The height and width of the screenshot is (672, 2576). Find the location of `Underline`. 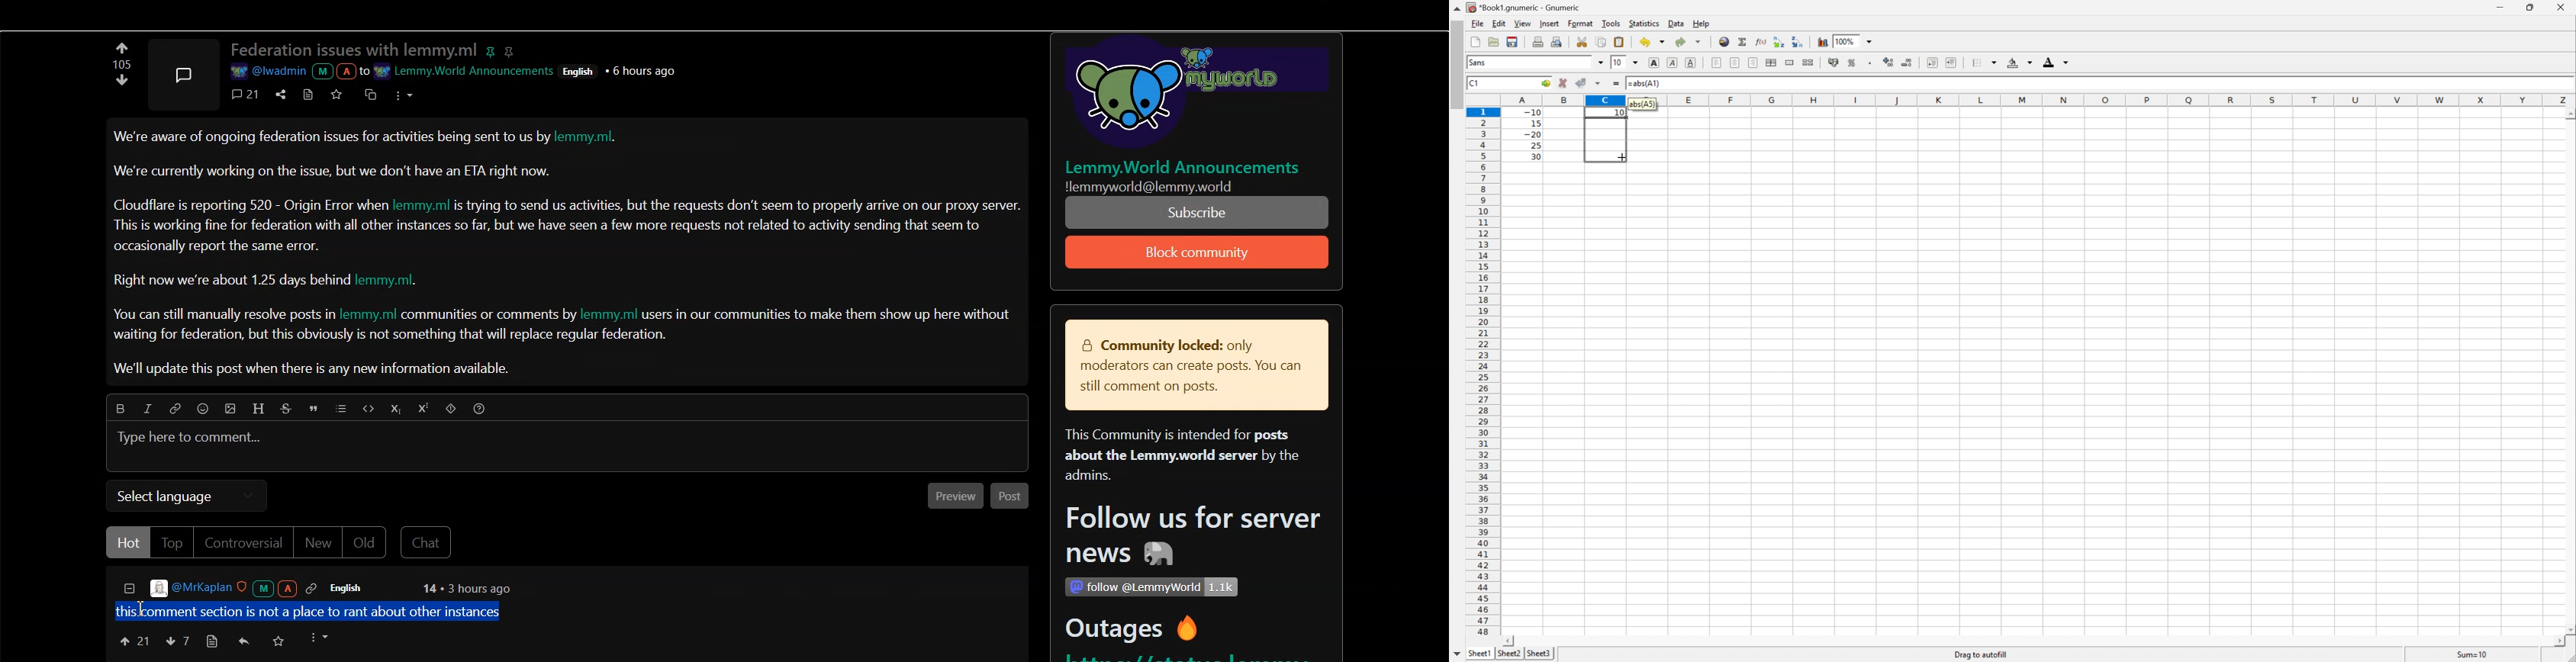

Underline is located at coordinates (1692, 62).